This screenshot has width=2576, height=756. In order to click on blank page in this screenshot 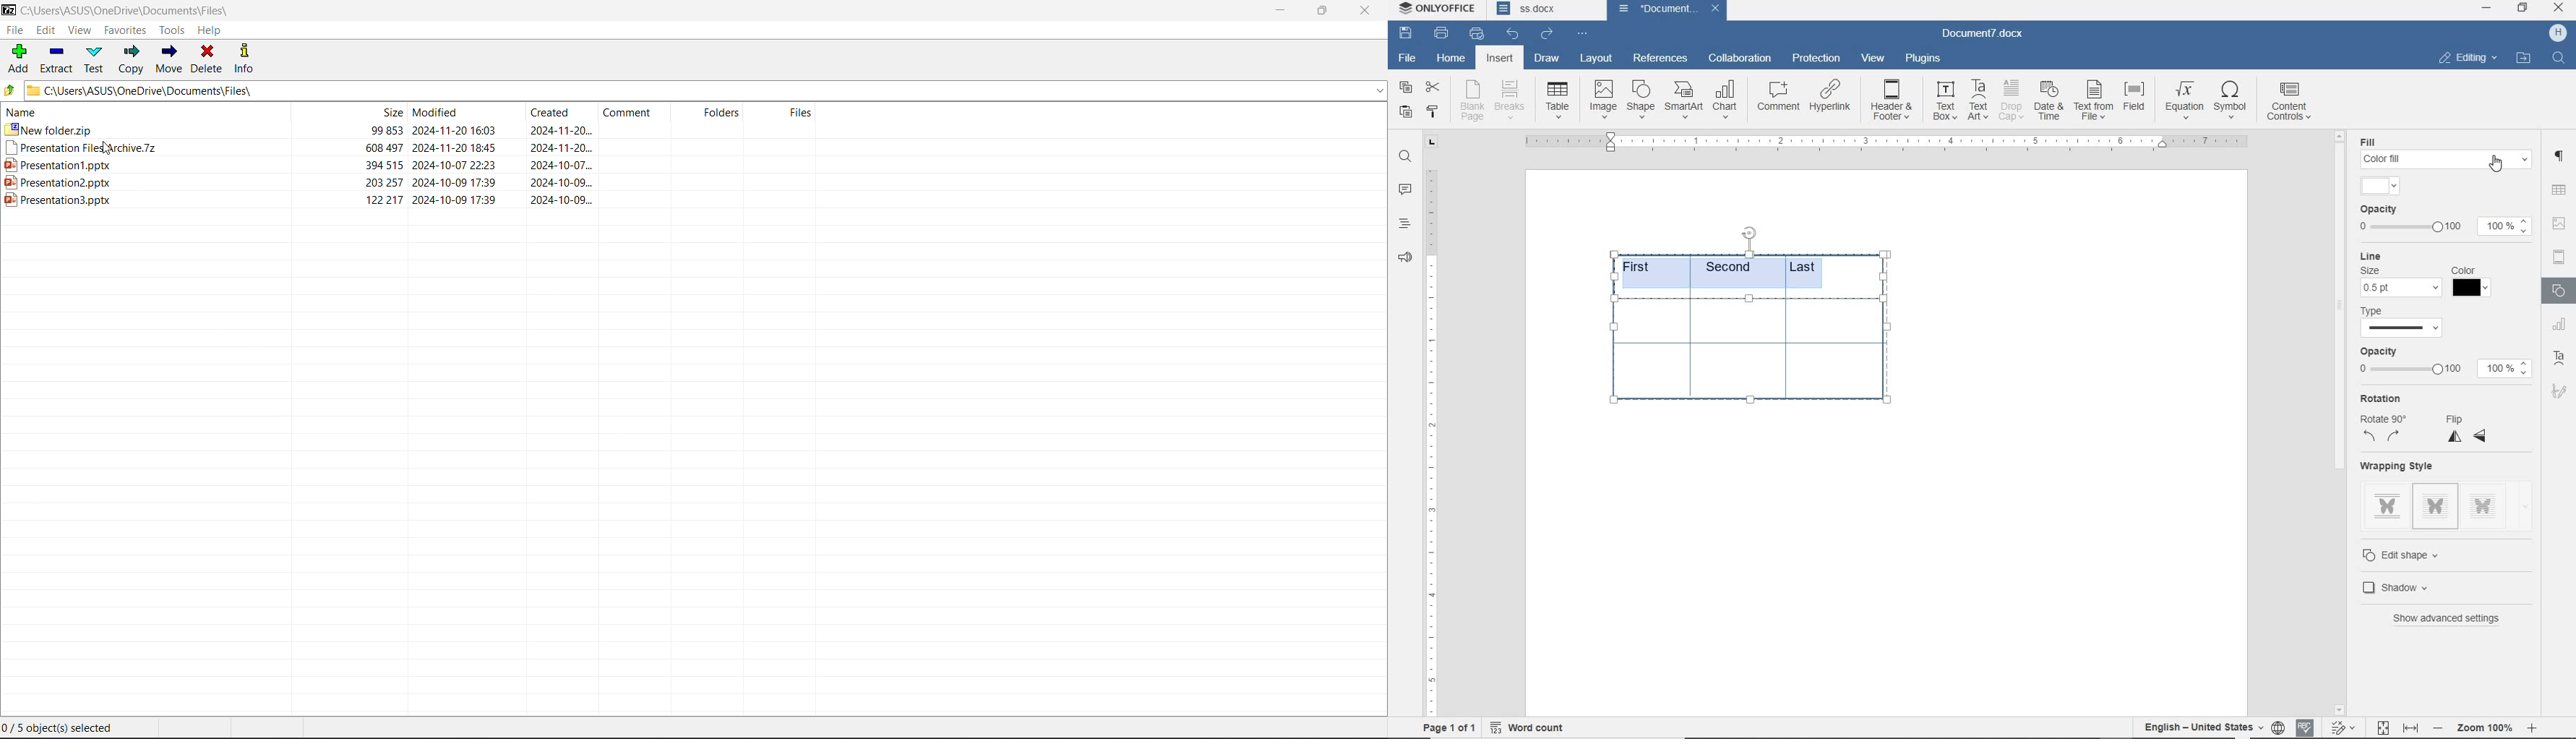, I will do `click(1473, 103)`.